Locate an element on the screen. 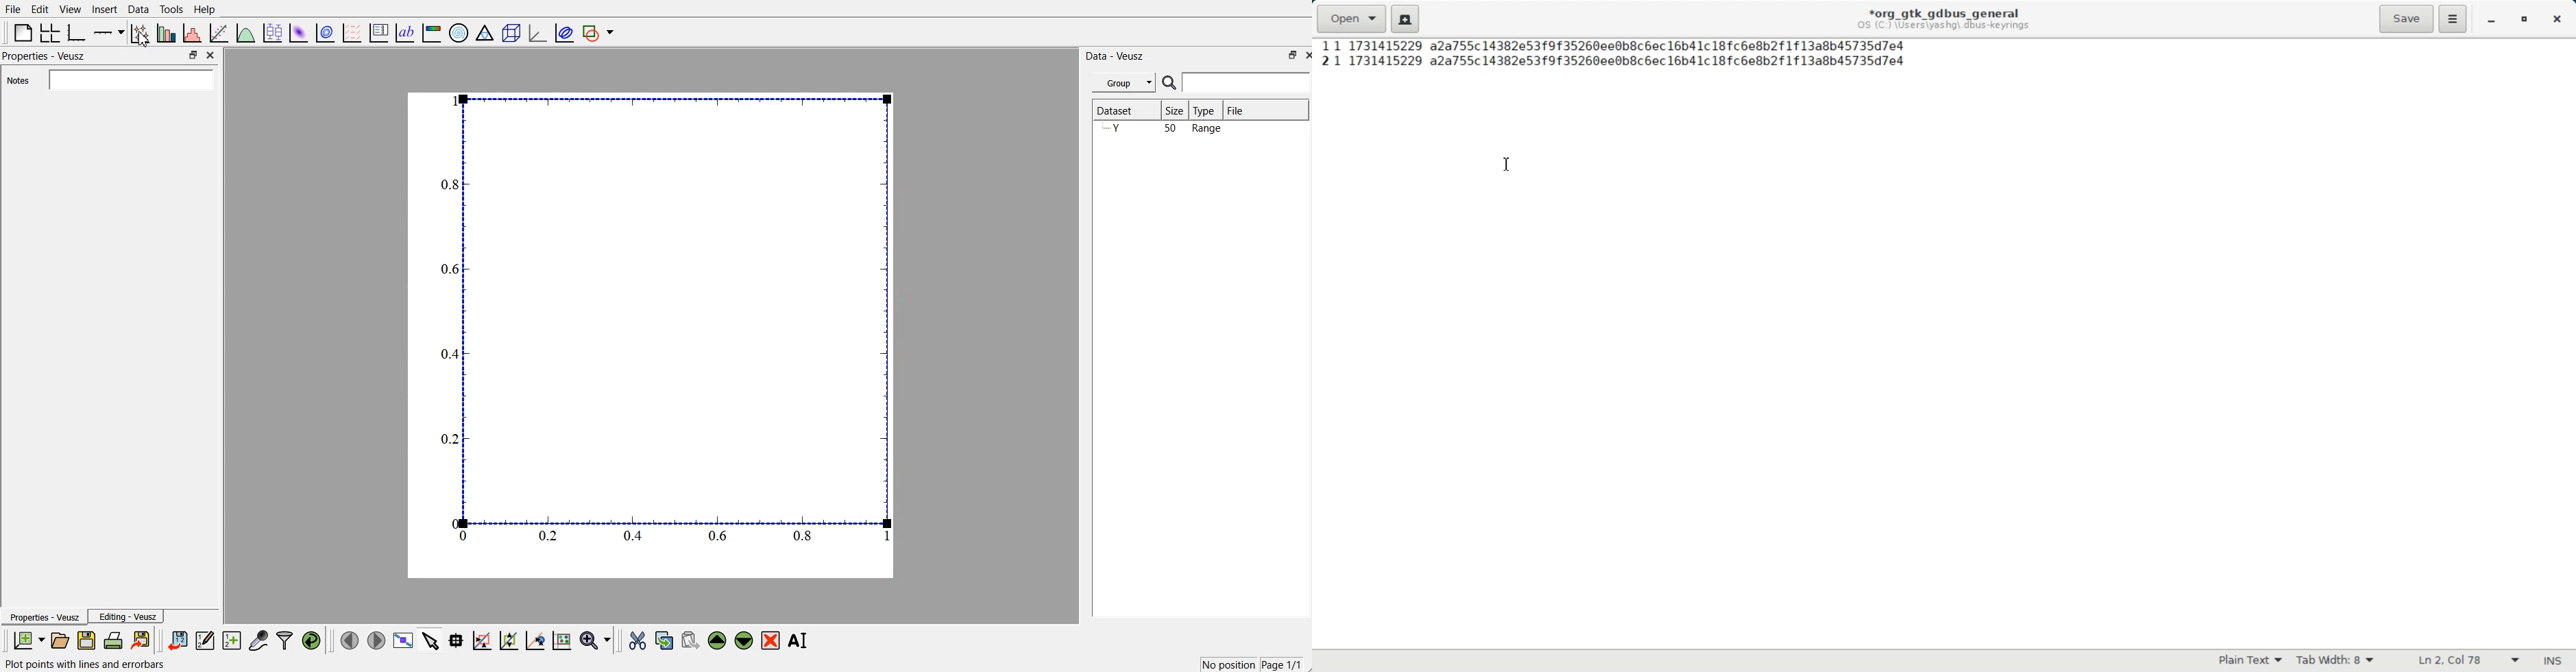 The height and width of the screenshot is (672, 2576). Page 1/1  is located at coordinates (1281, 664).